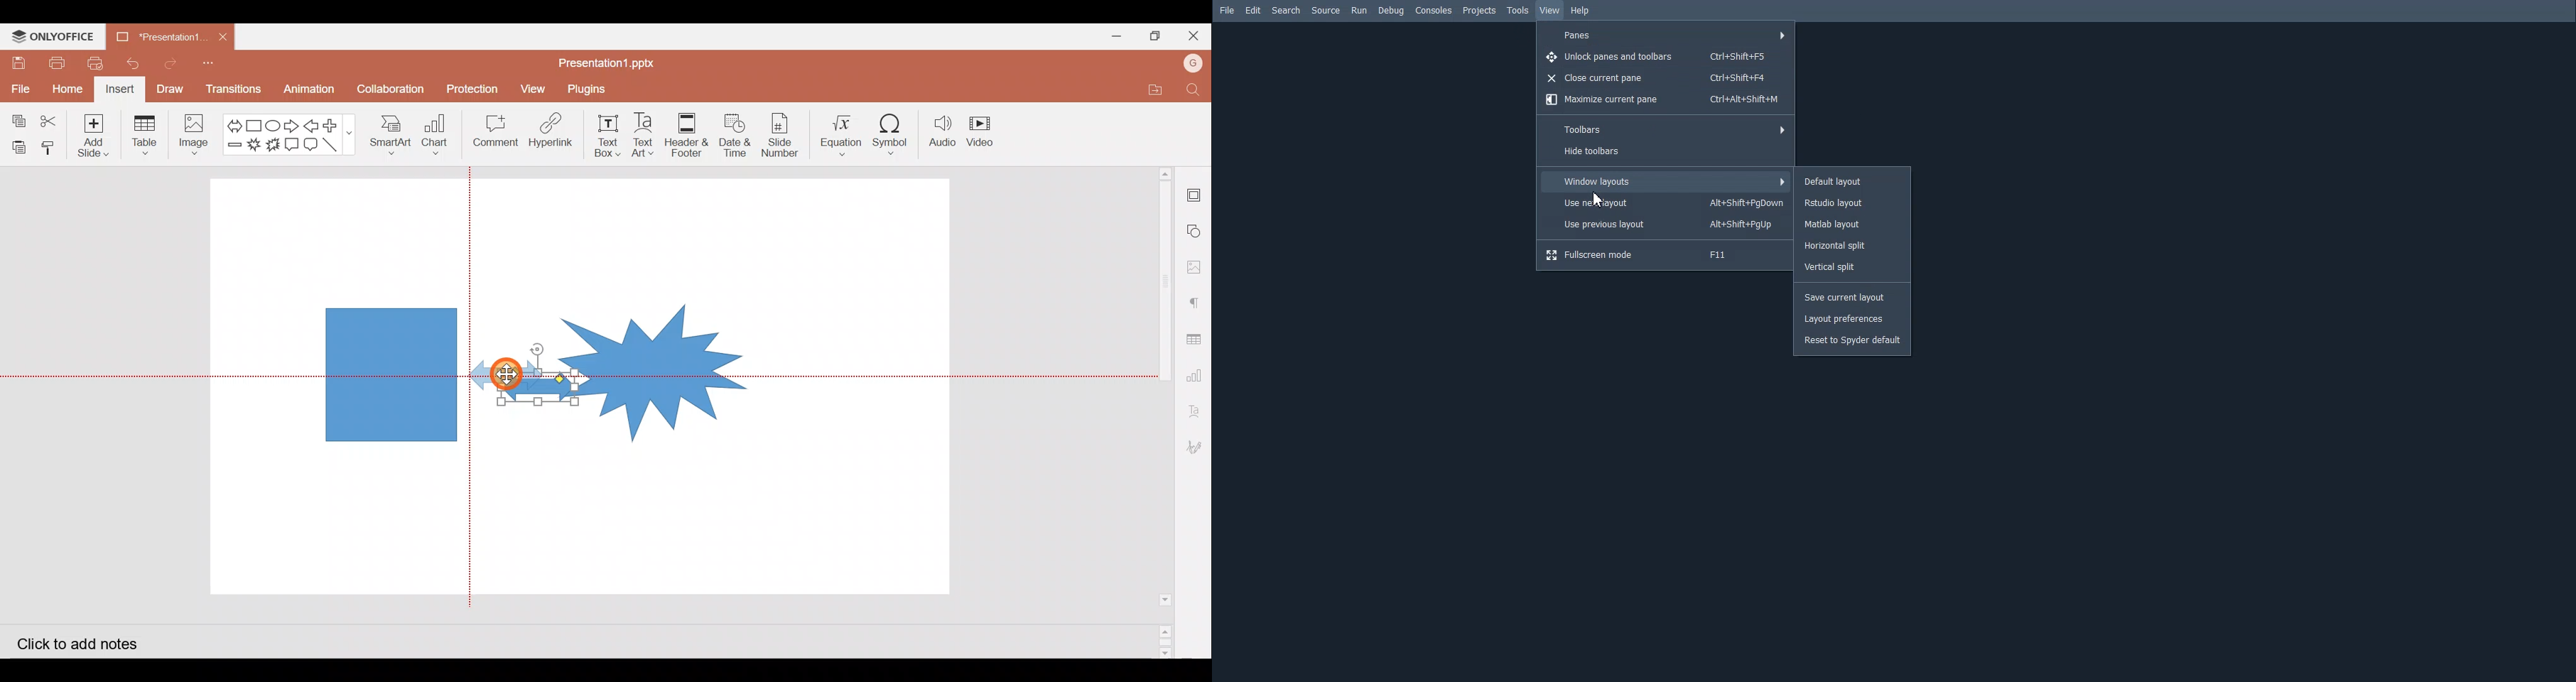  I want to click on Window layout, so click(1666, 181).